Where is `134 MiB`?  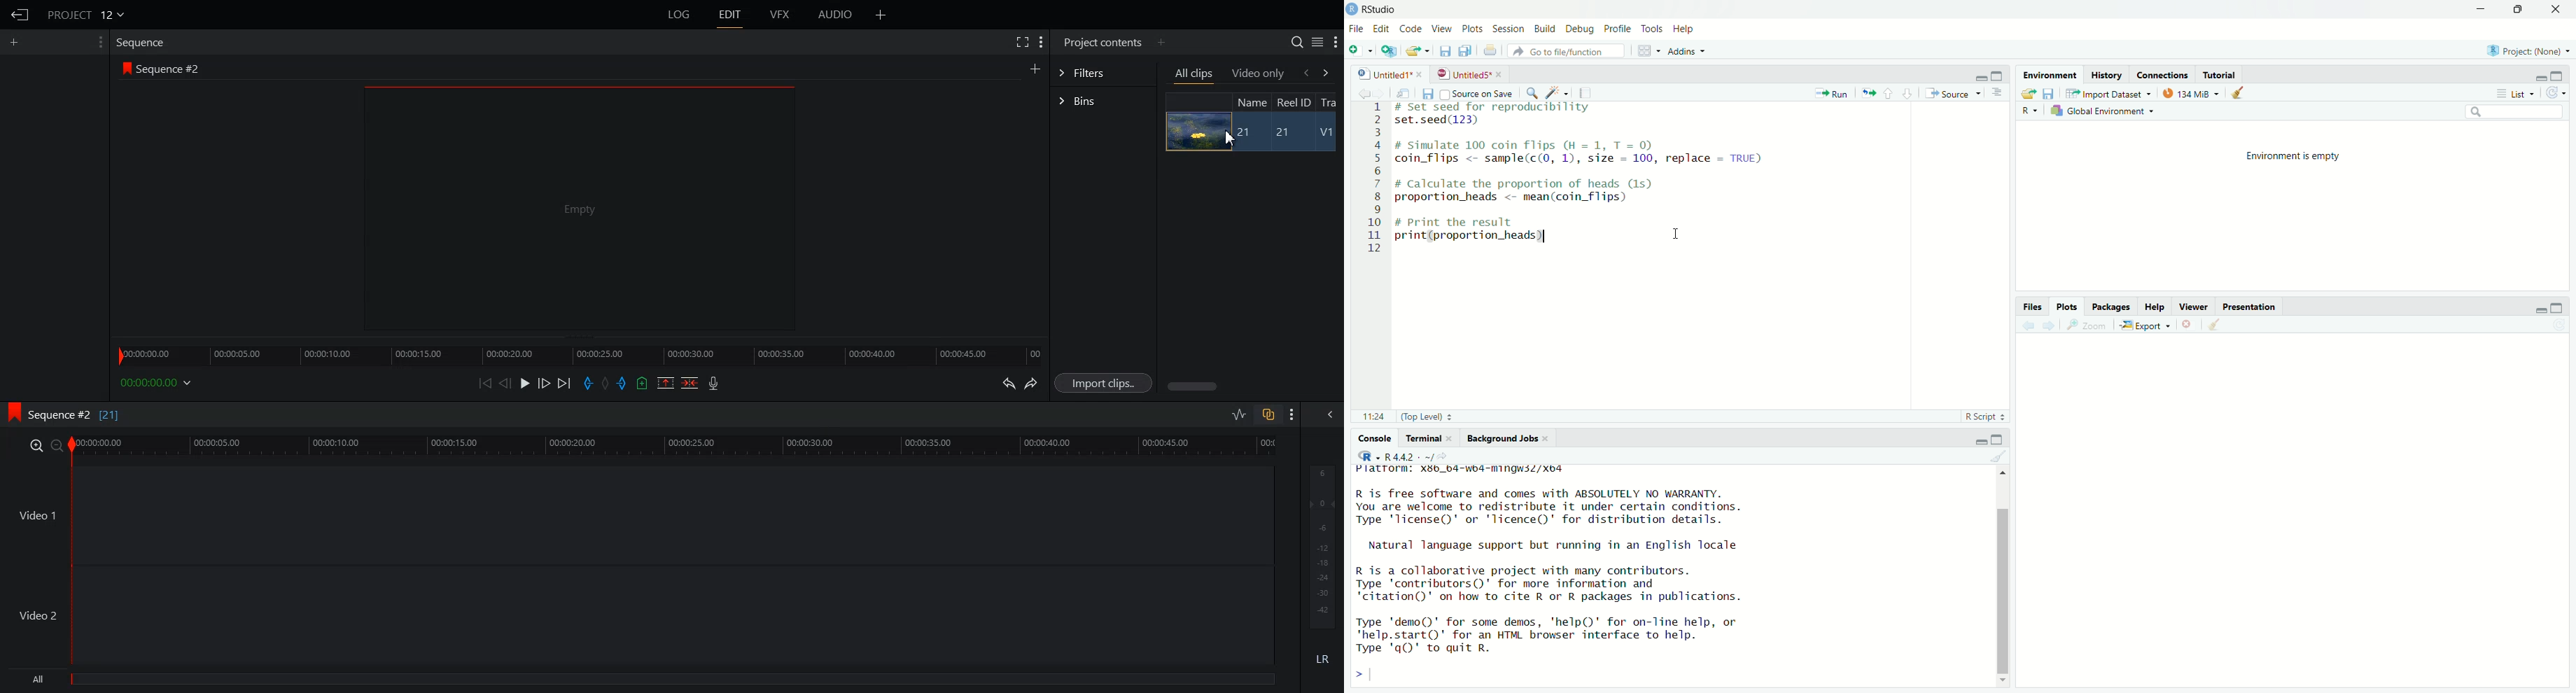
134 MiB is located at coordinates (2191, 92).